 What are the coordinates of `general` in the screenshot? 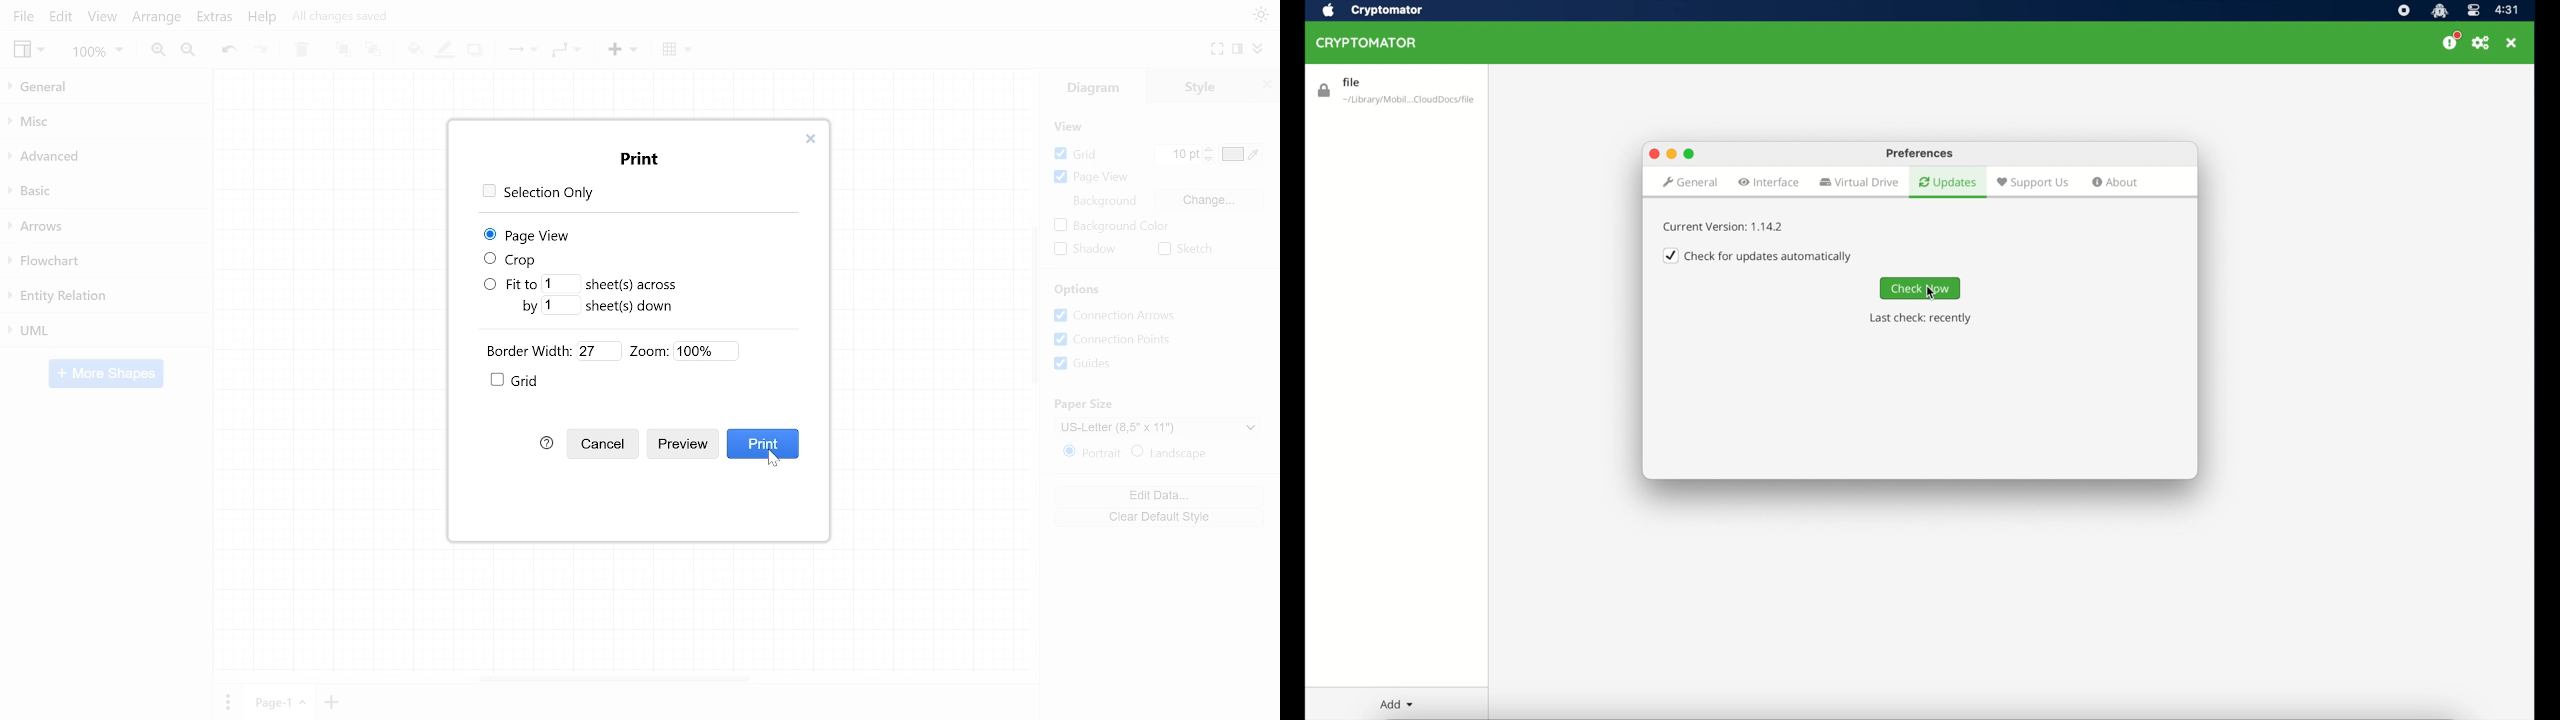 It's located at (1689, 182).